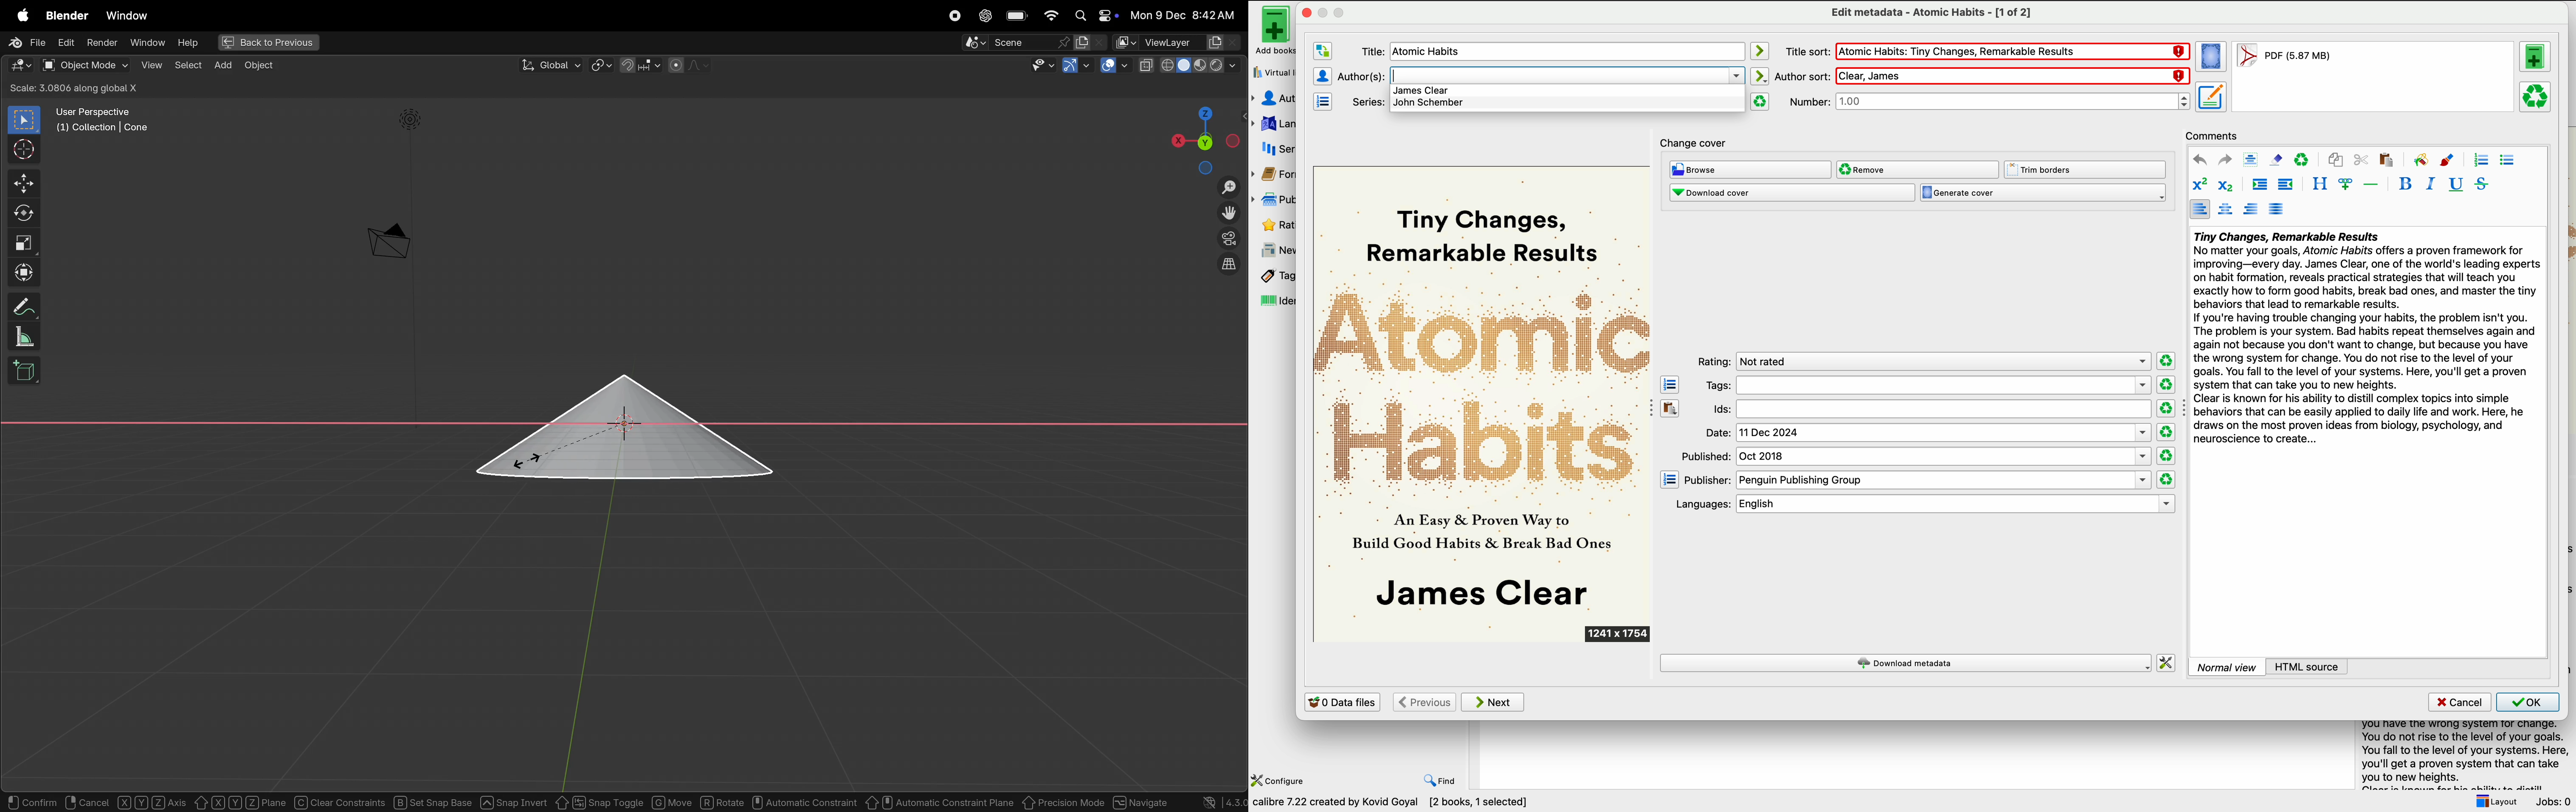 The width and height of the screenshot is (2576, 812). Describe the element at coordinates (1670, 384) in the screenshot. I see `open the tag editor` at that location.